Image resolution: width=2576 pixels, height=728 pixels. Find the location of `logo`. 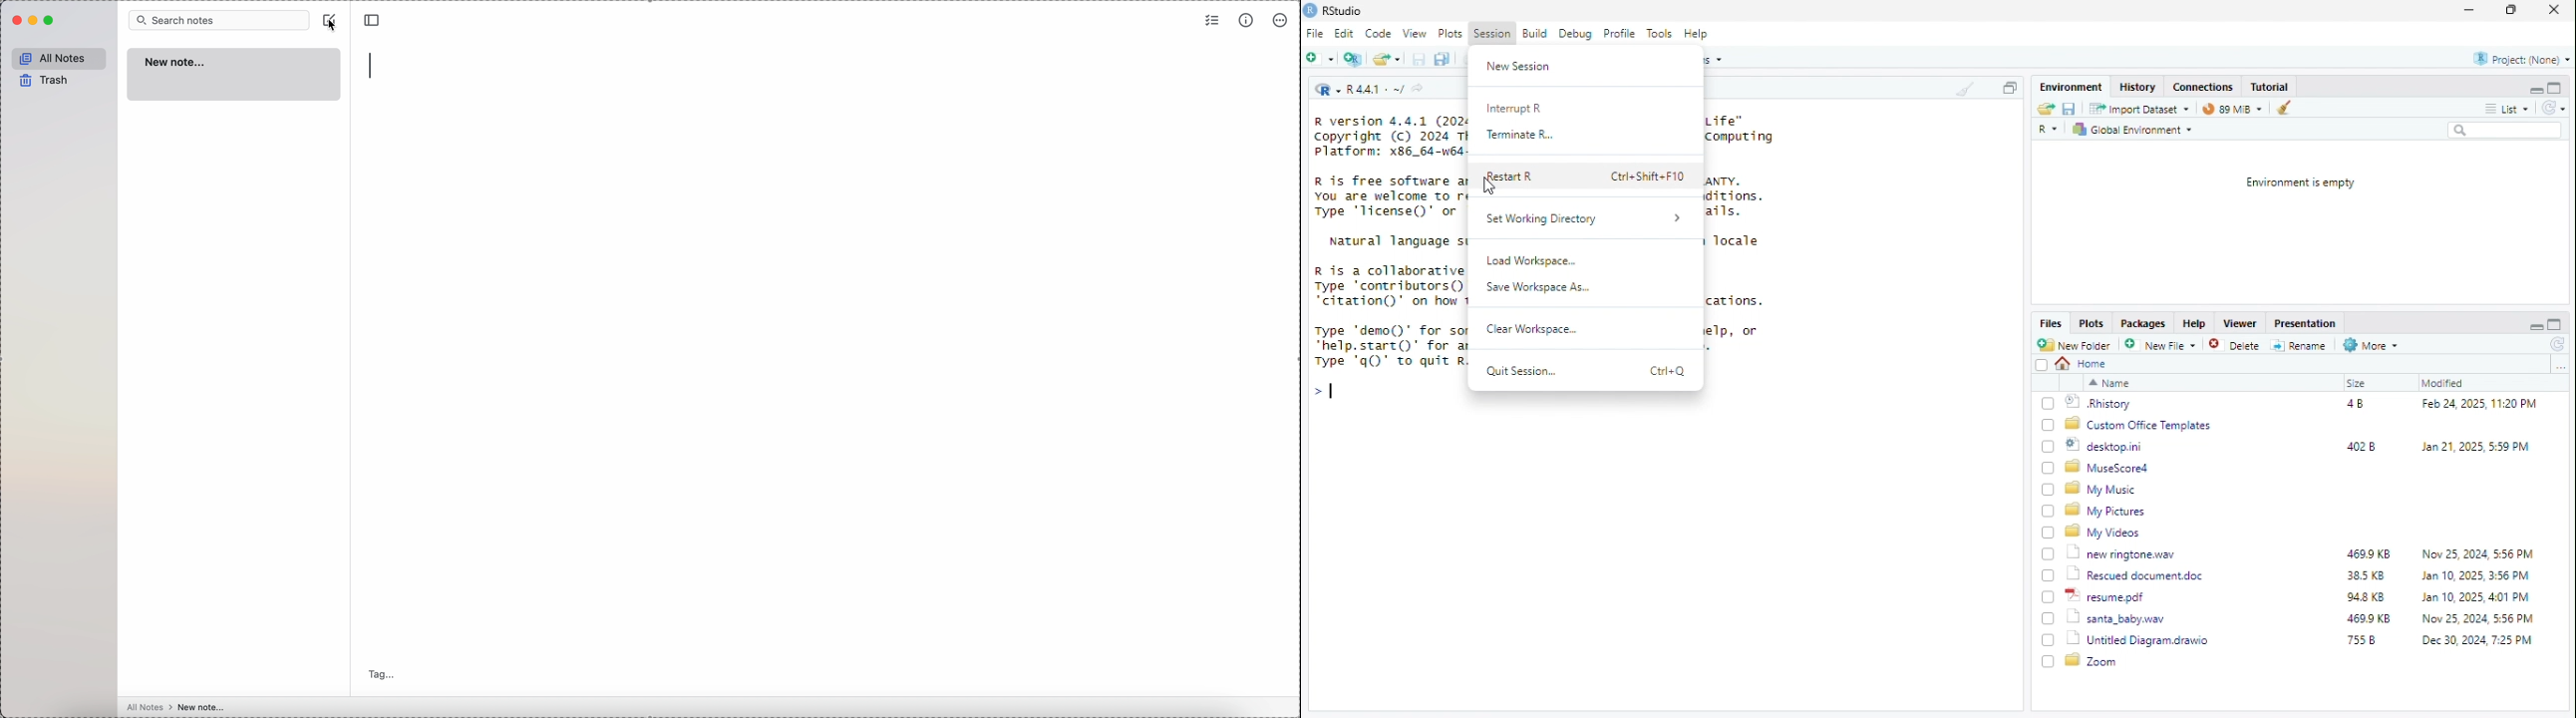

logo is located at coordinates (1311, 11).